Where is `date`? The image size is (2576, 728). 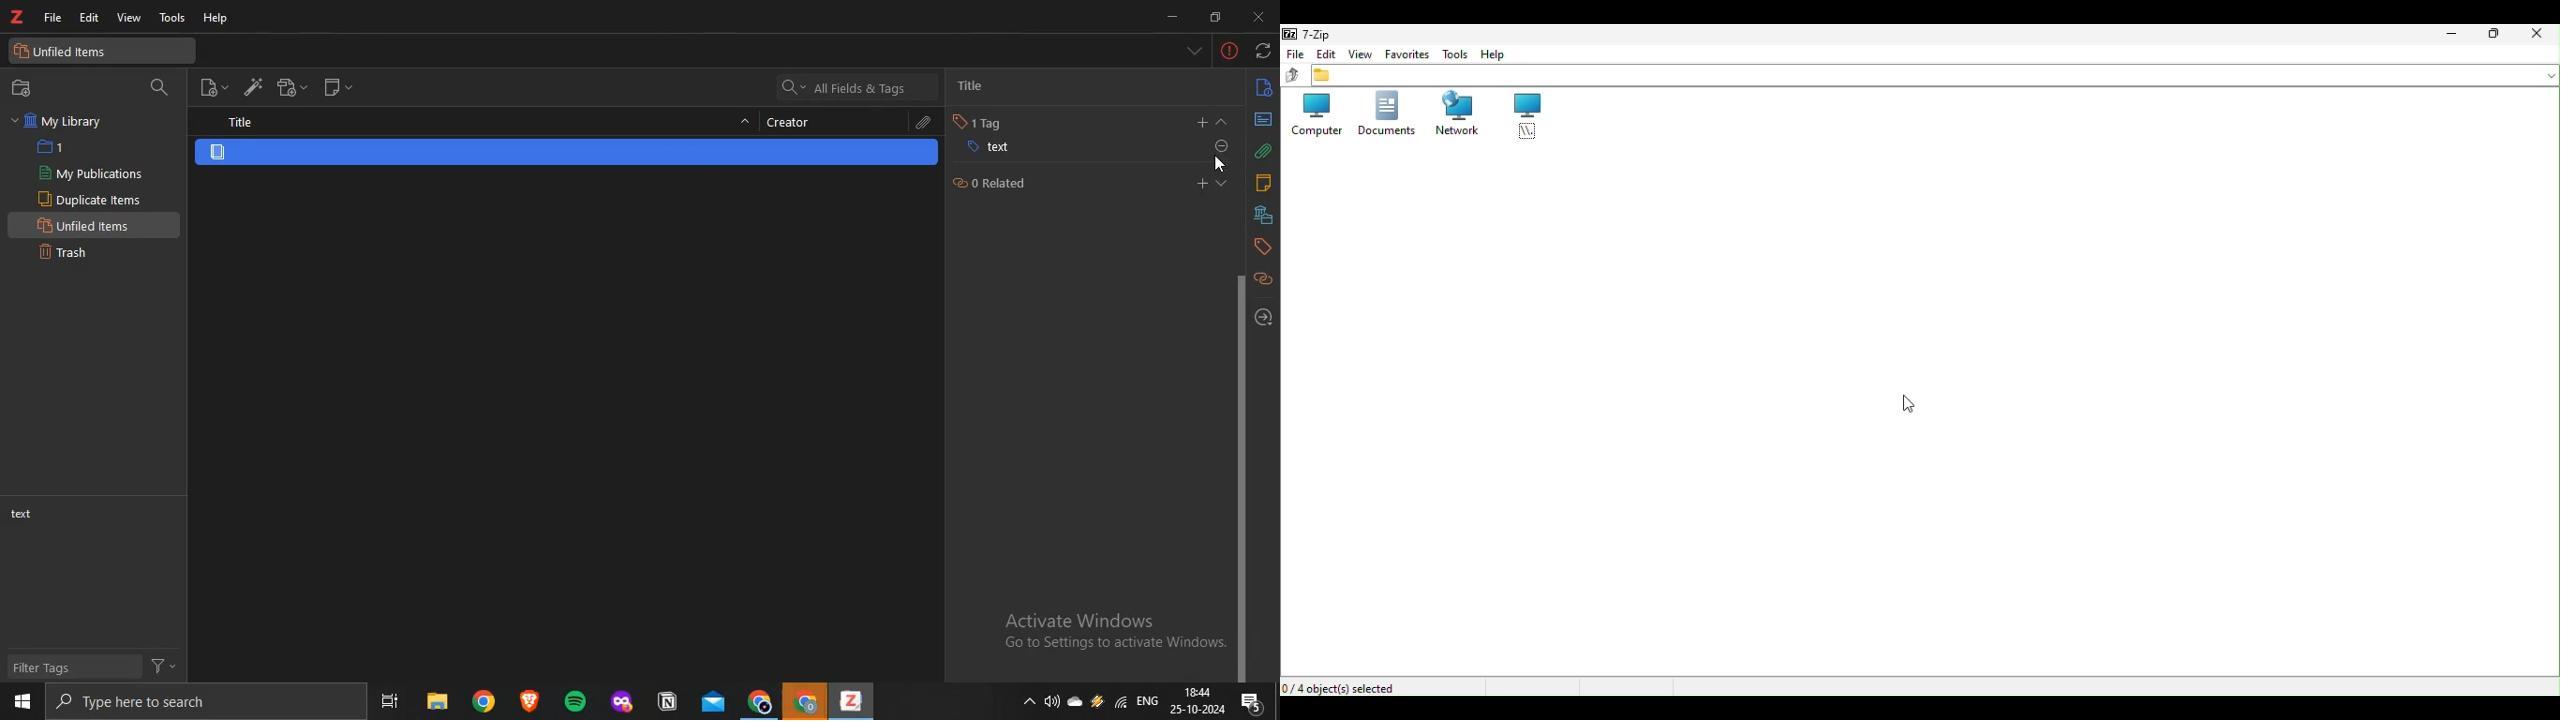
date is located at coordinates (1196, 711).